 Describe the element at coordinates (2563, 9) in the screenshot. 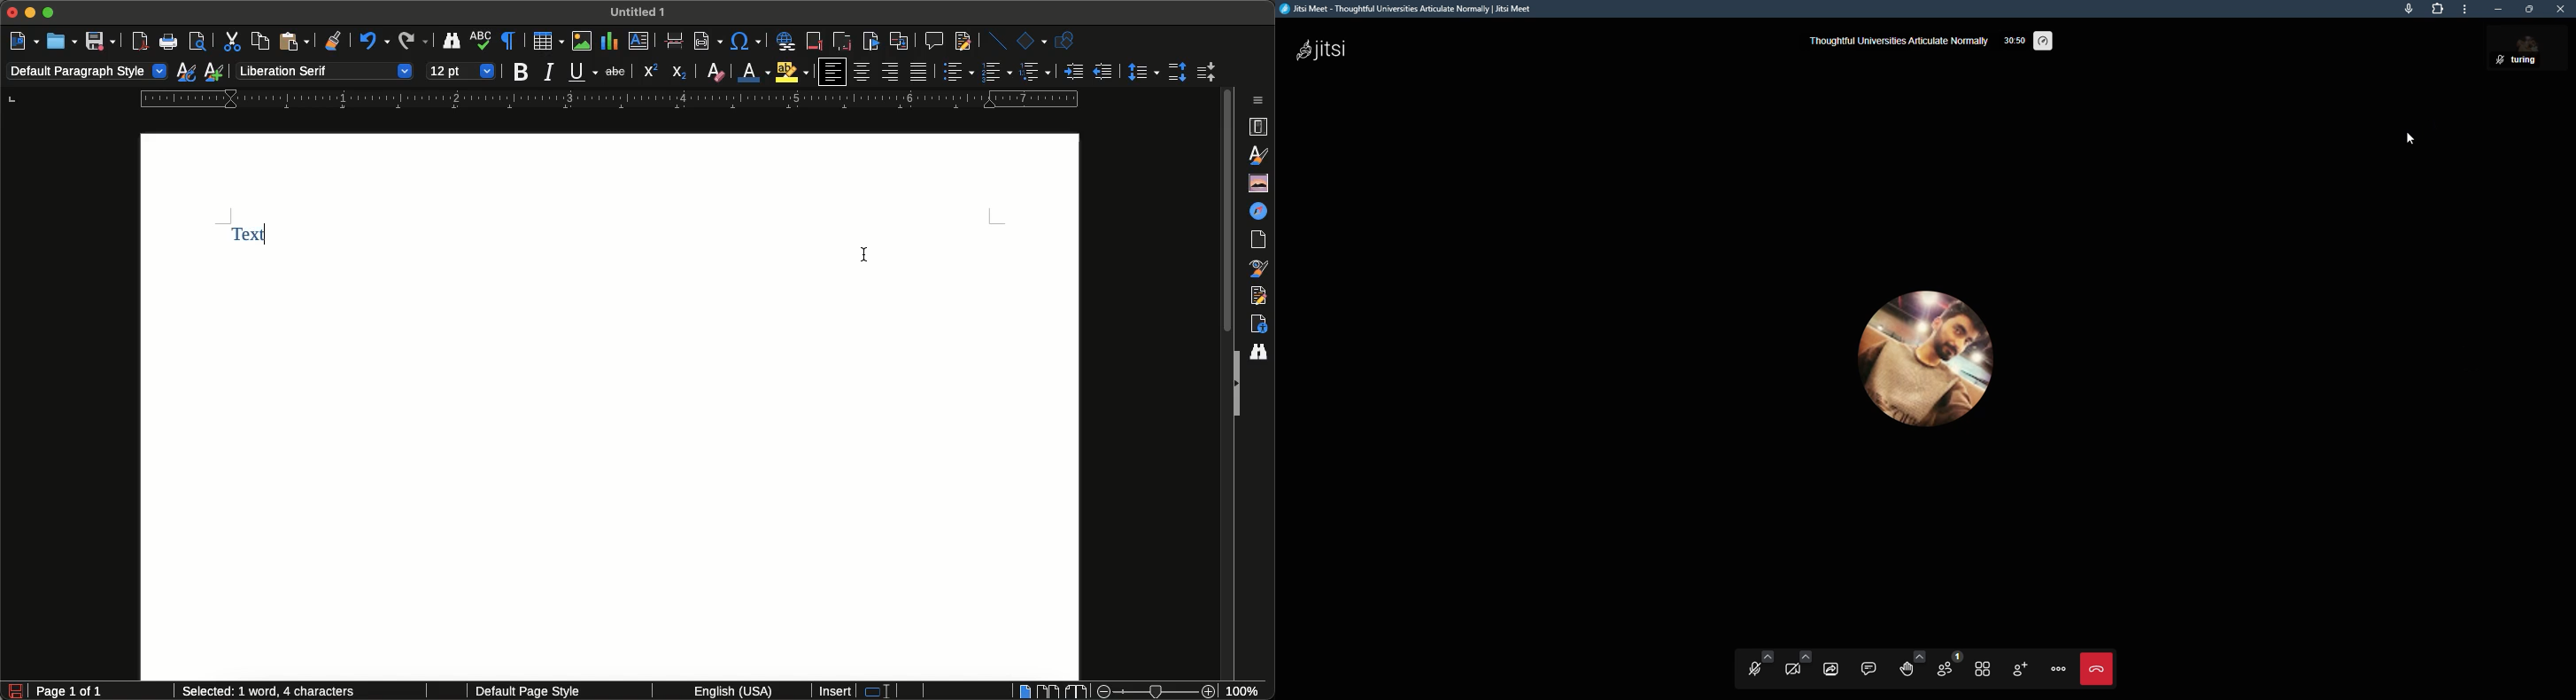

I see `close` at that location.